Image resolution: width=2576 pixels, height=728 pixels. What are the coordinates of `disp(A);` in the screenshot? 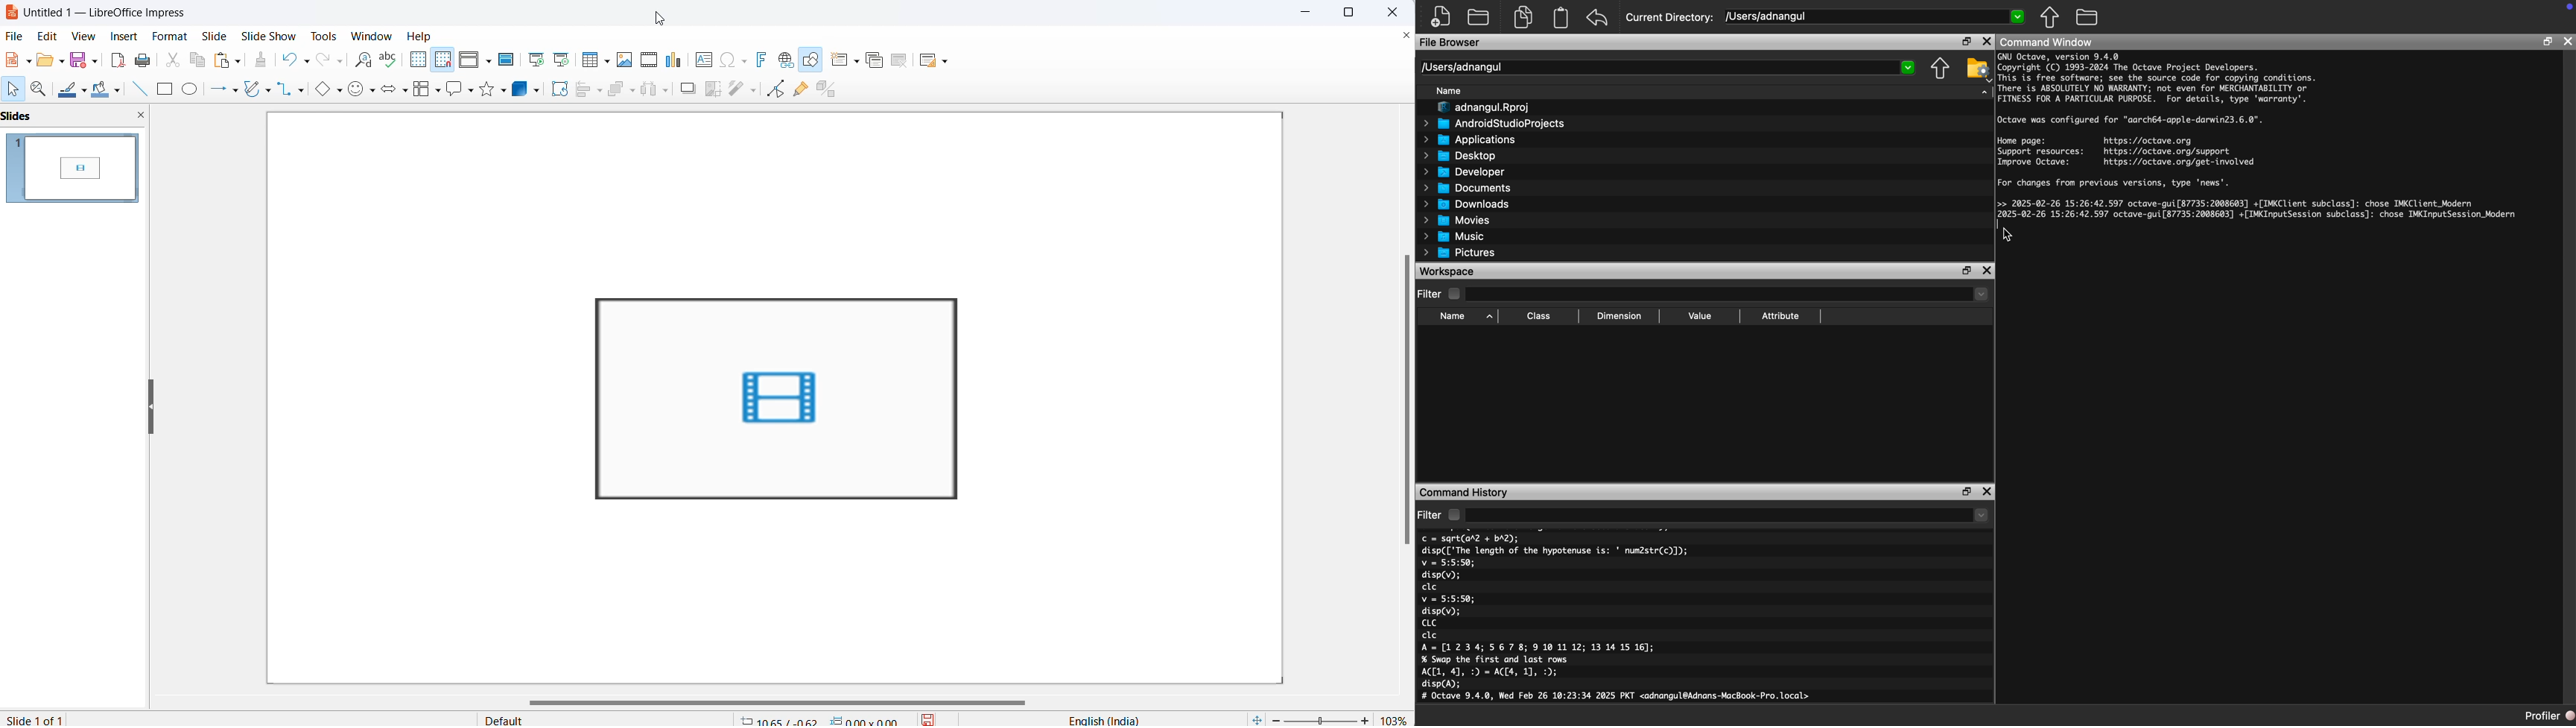 It's located at (1442, 684).